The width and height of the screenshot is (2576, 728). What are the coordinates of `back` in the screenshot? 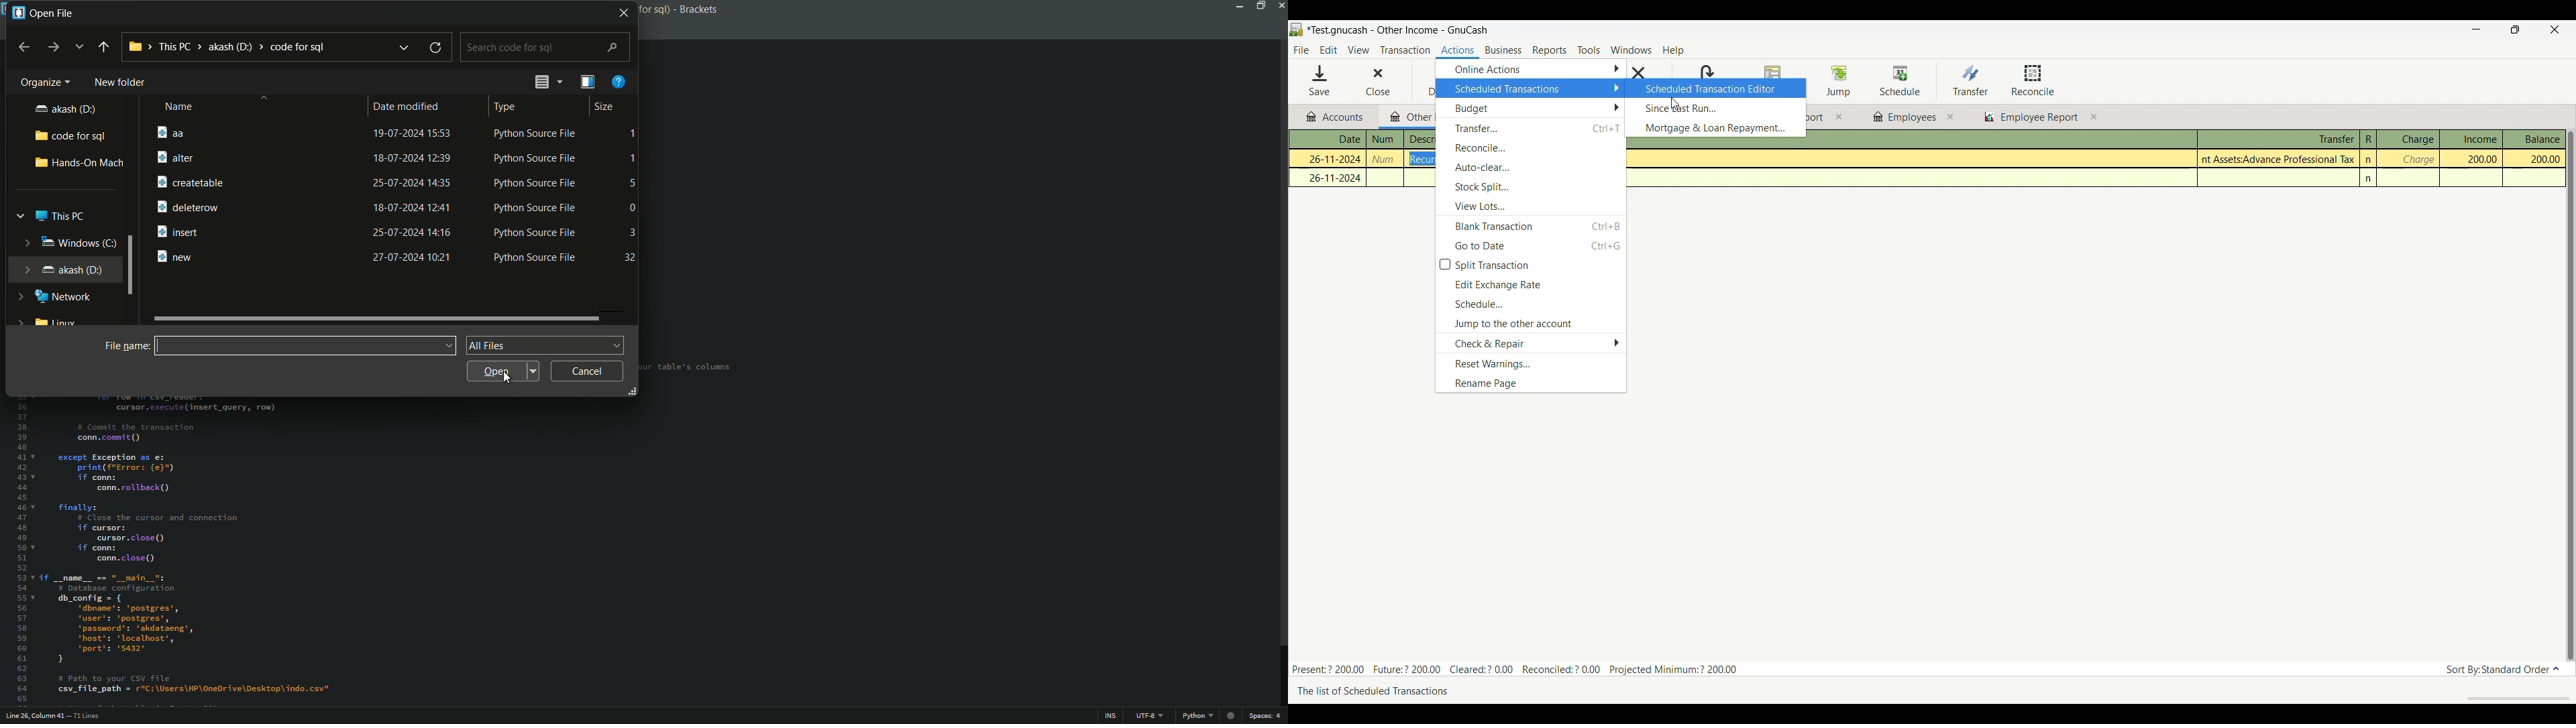 It's located at (103, 46).